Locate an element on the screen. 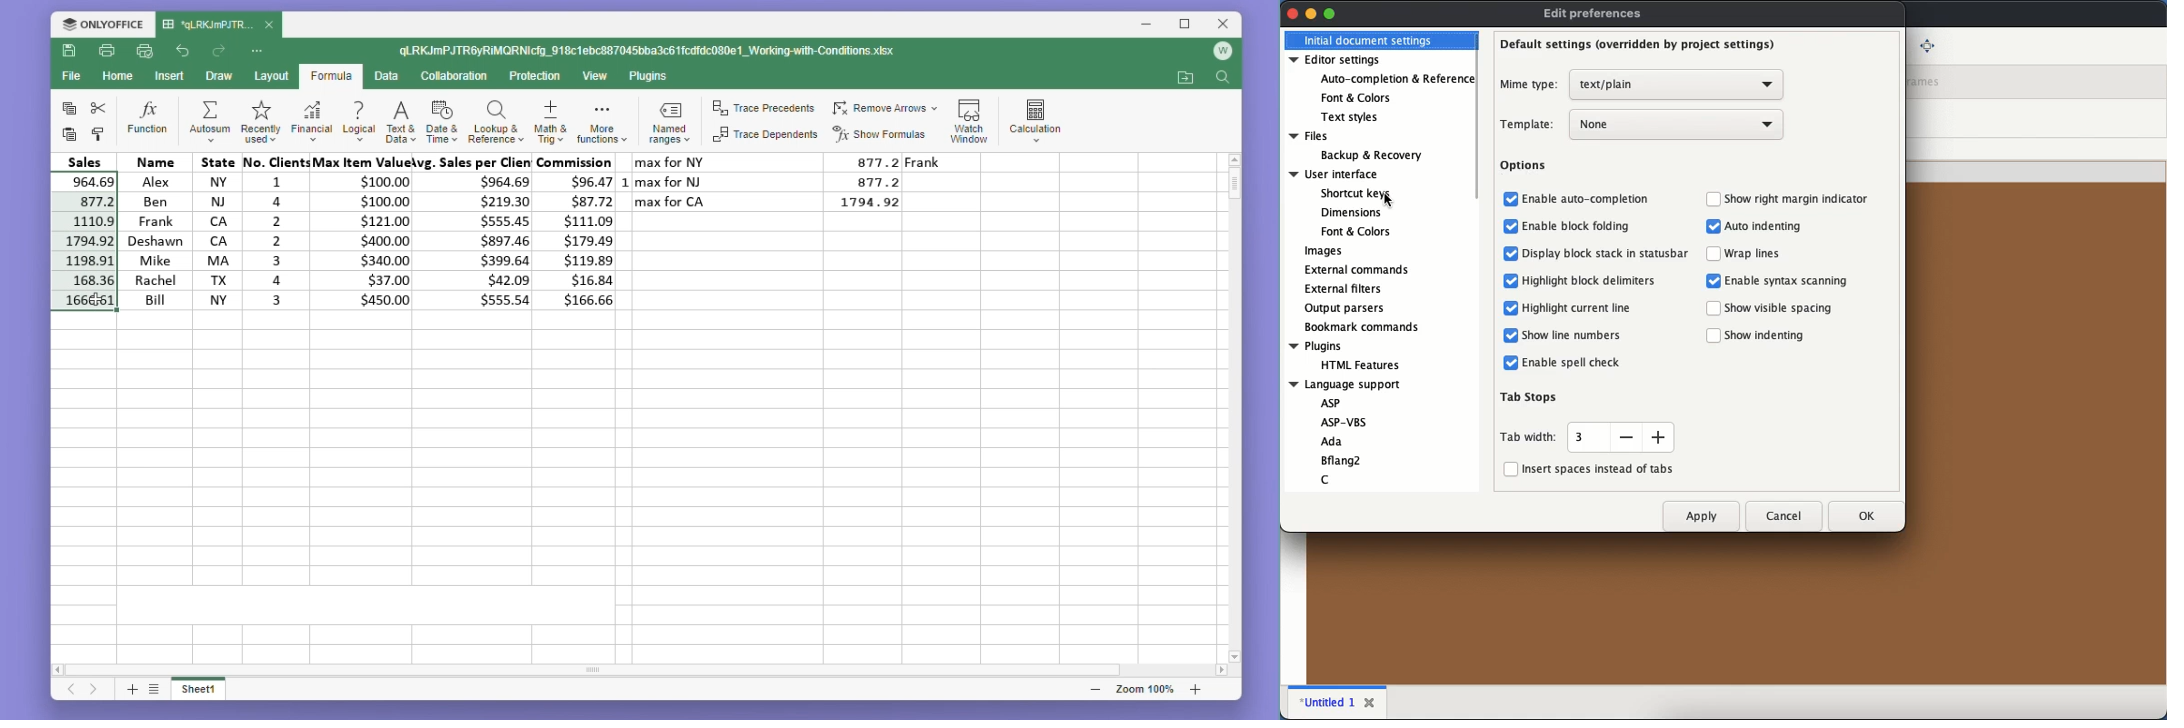 The image size is (2184, 728). sales is located at coordinates (88, 160).